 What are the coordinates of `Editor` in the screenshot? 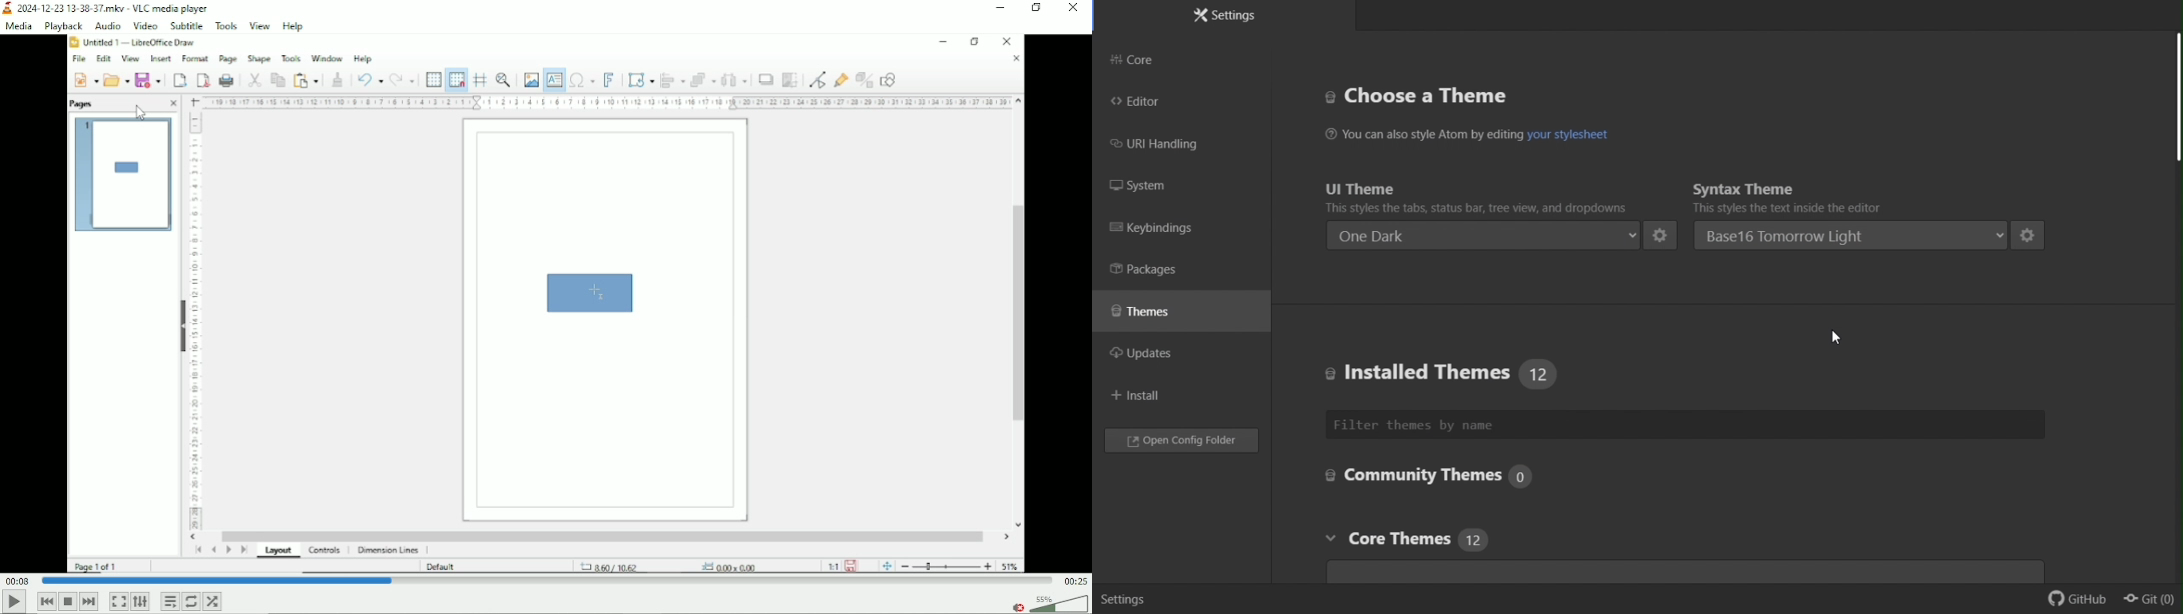 It's located at (1146, 103).